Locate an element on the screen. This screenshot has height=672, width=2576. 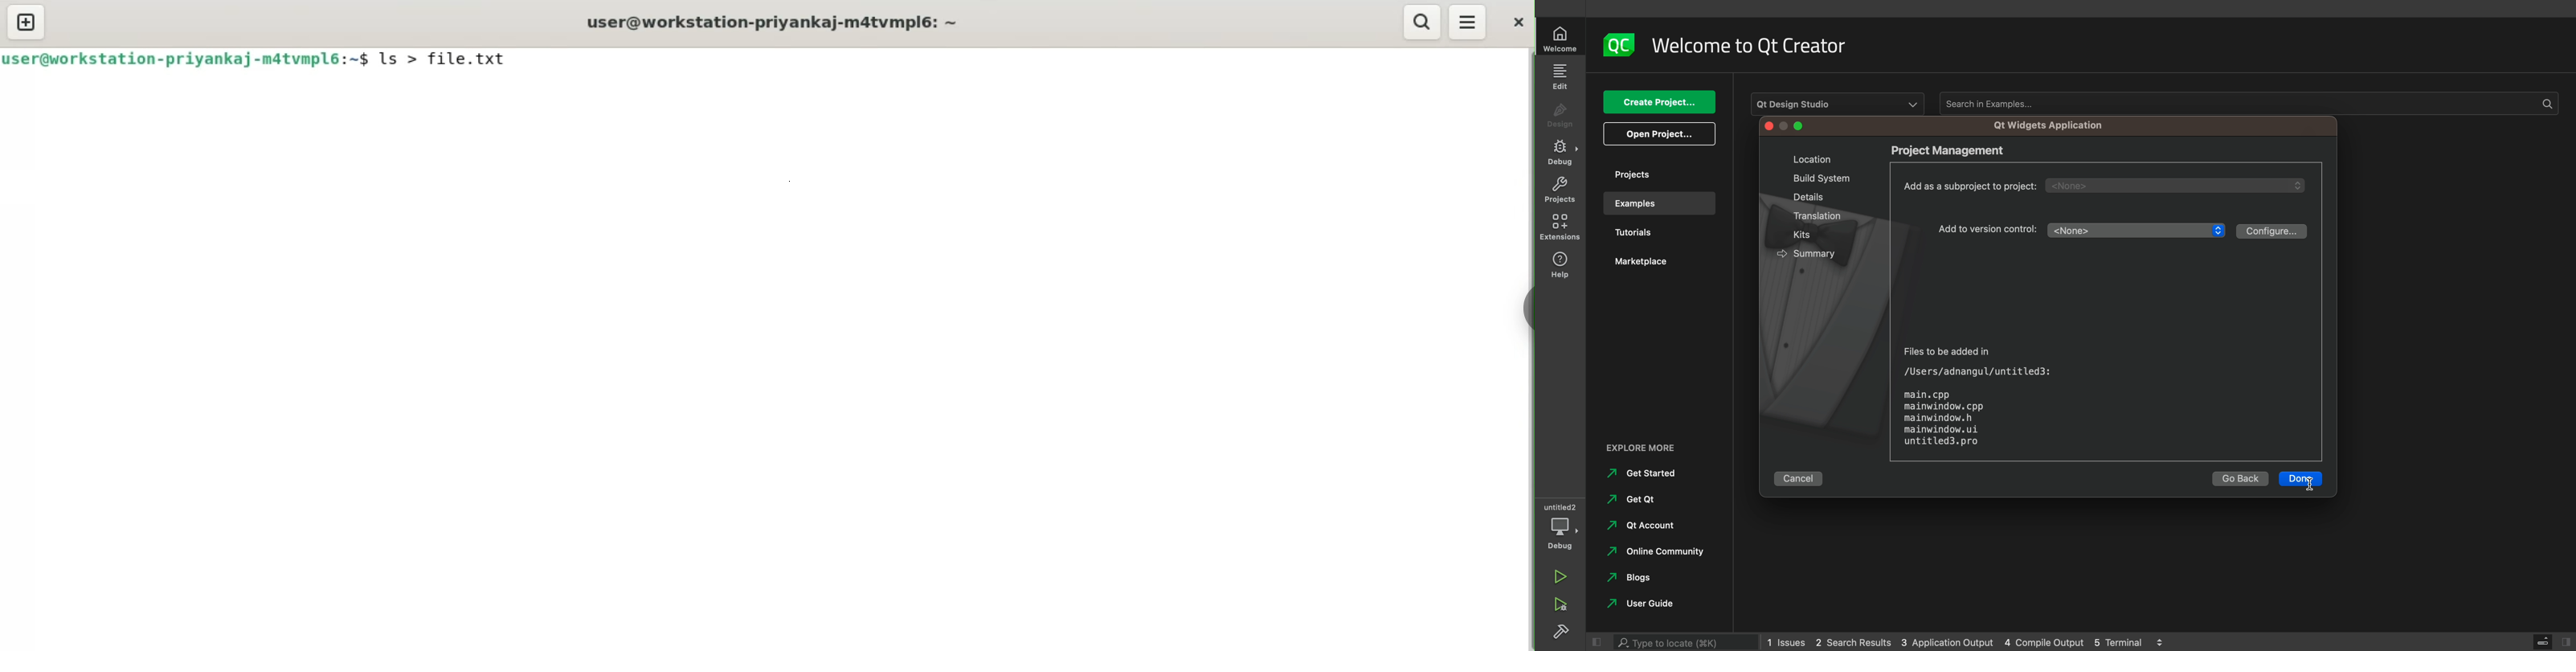
 is located at coordinates (1560, 153).